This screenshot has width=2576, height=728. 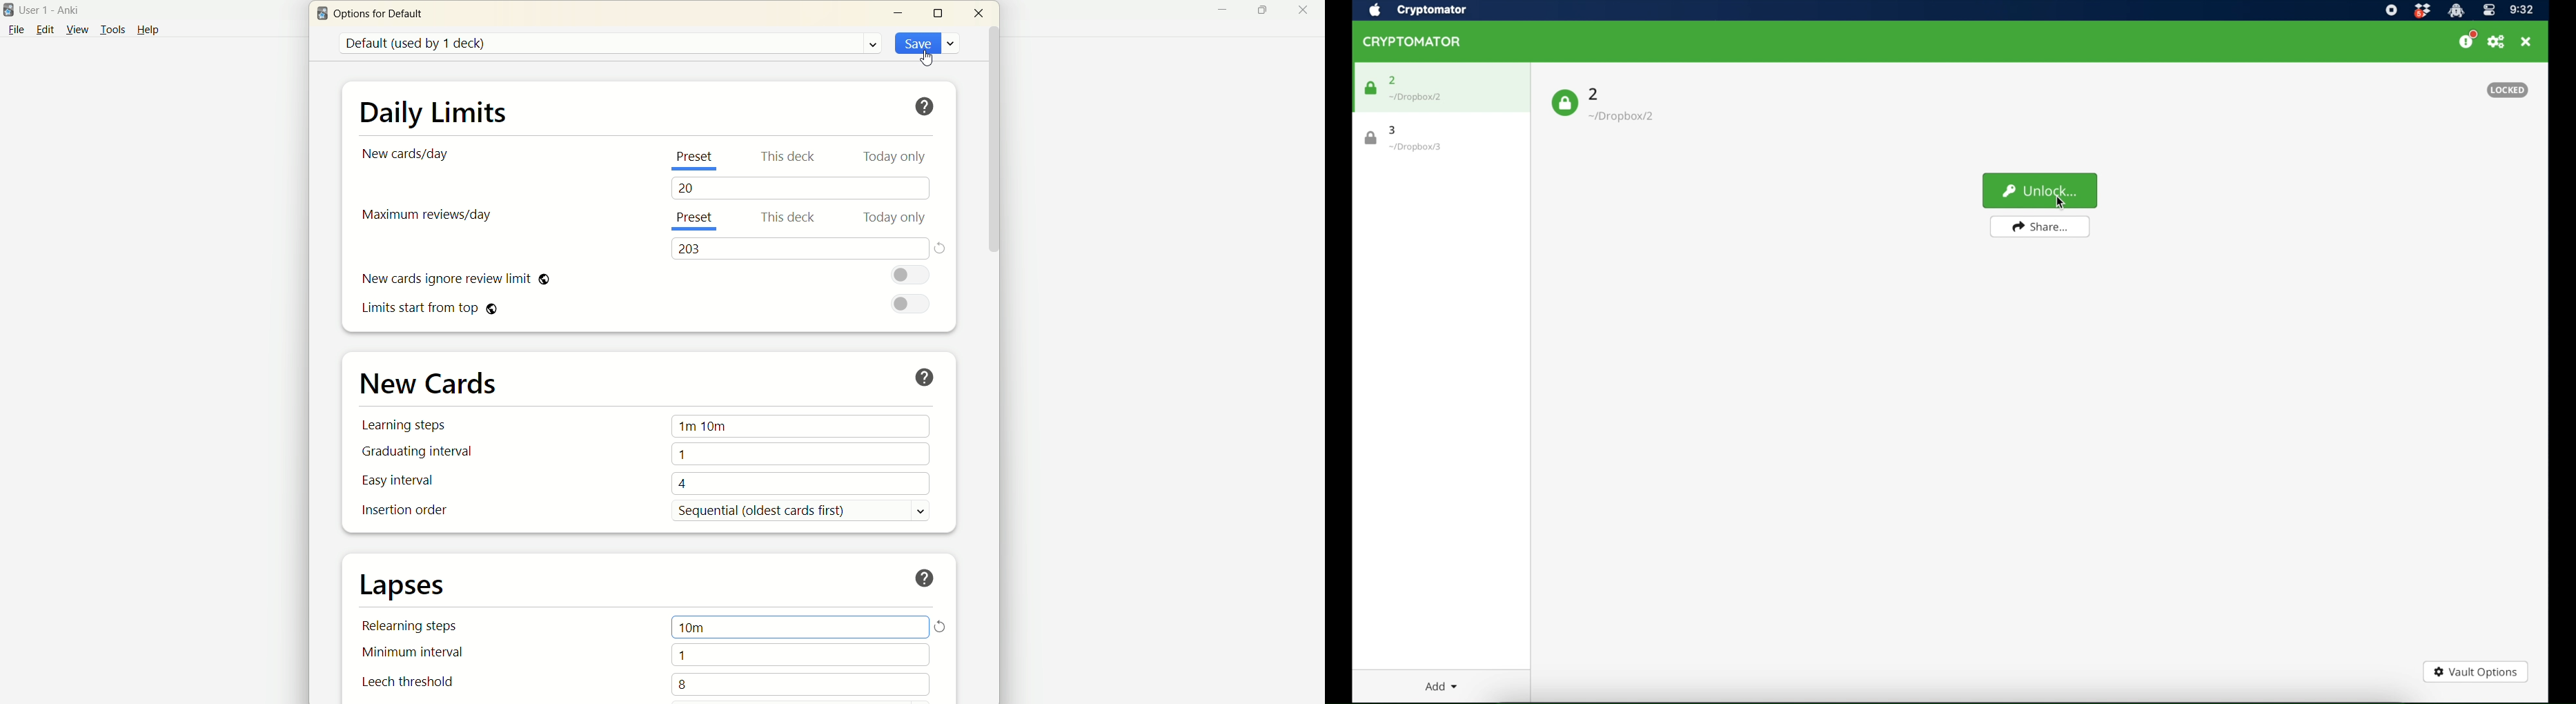 I want to click on cursor, so click(x=927, y=57).